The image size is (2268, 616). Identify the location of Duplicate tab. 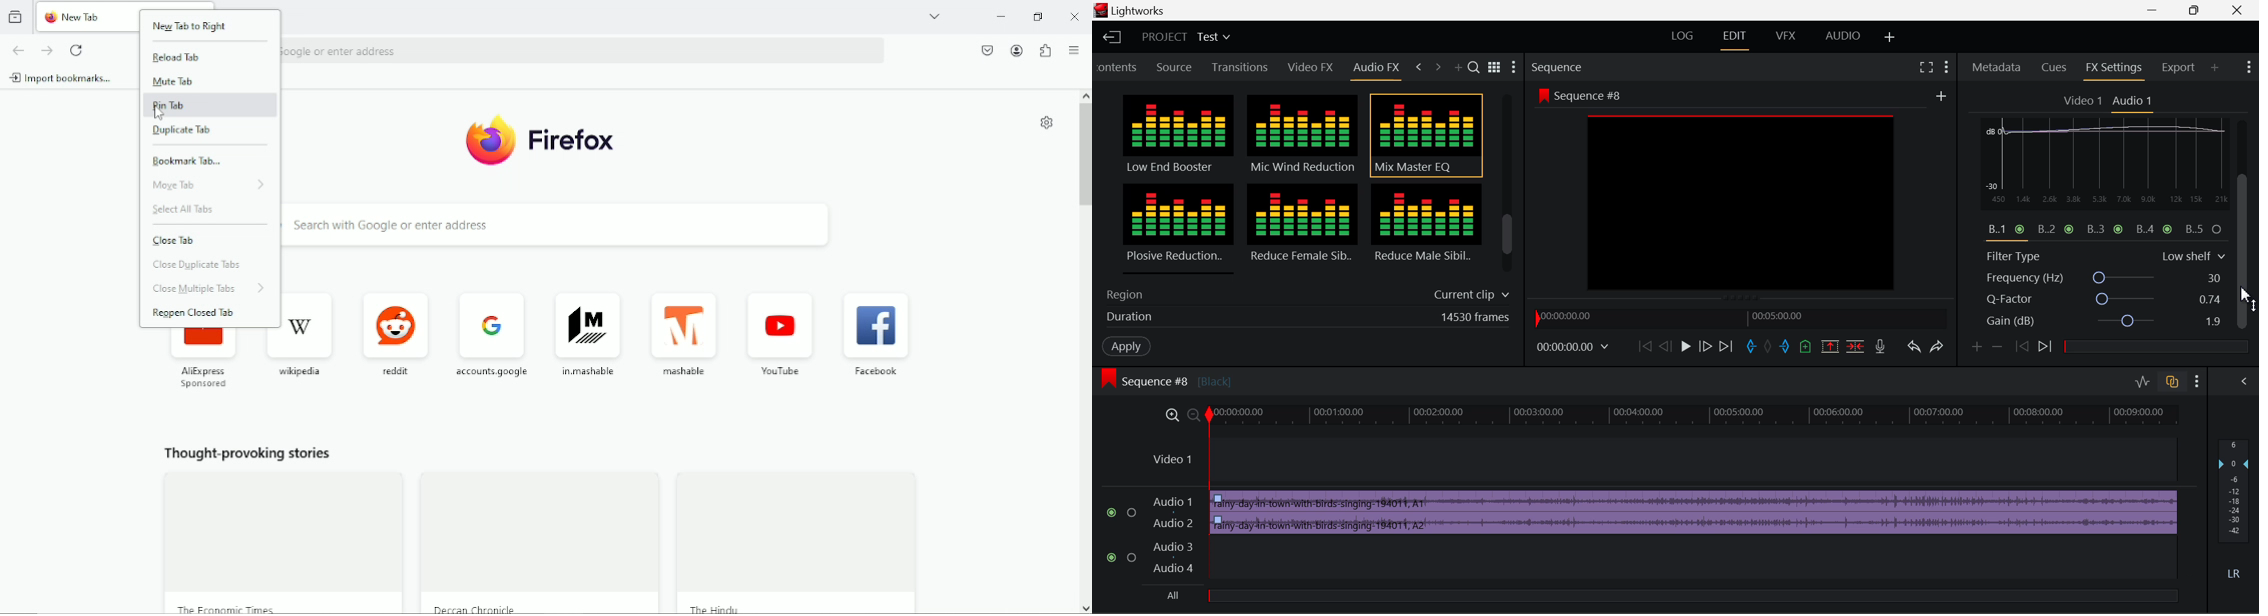
(185, 133).